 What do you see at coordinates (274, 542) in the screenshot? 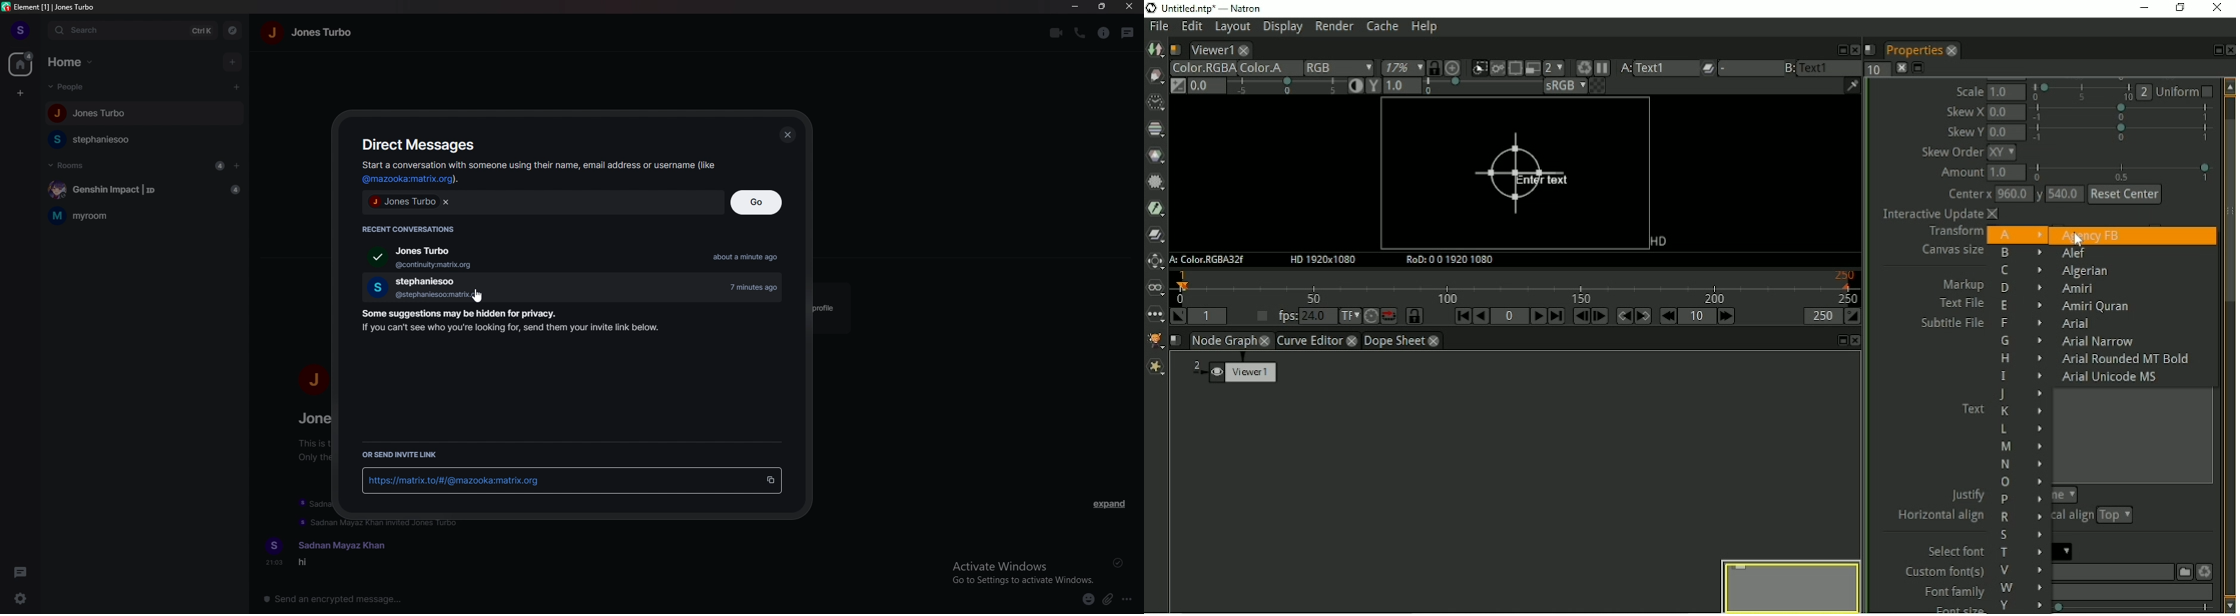
I see `s` at bounding box center [274, 542].